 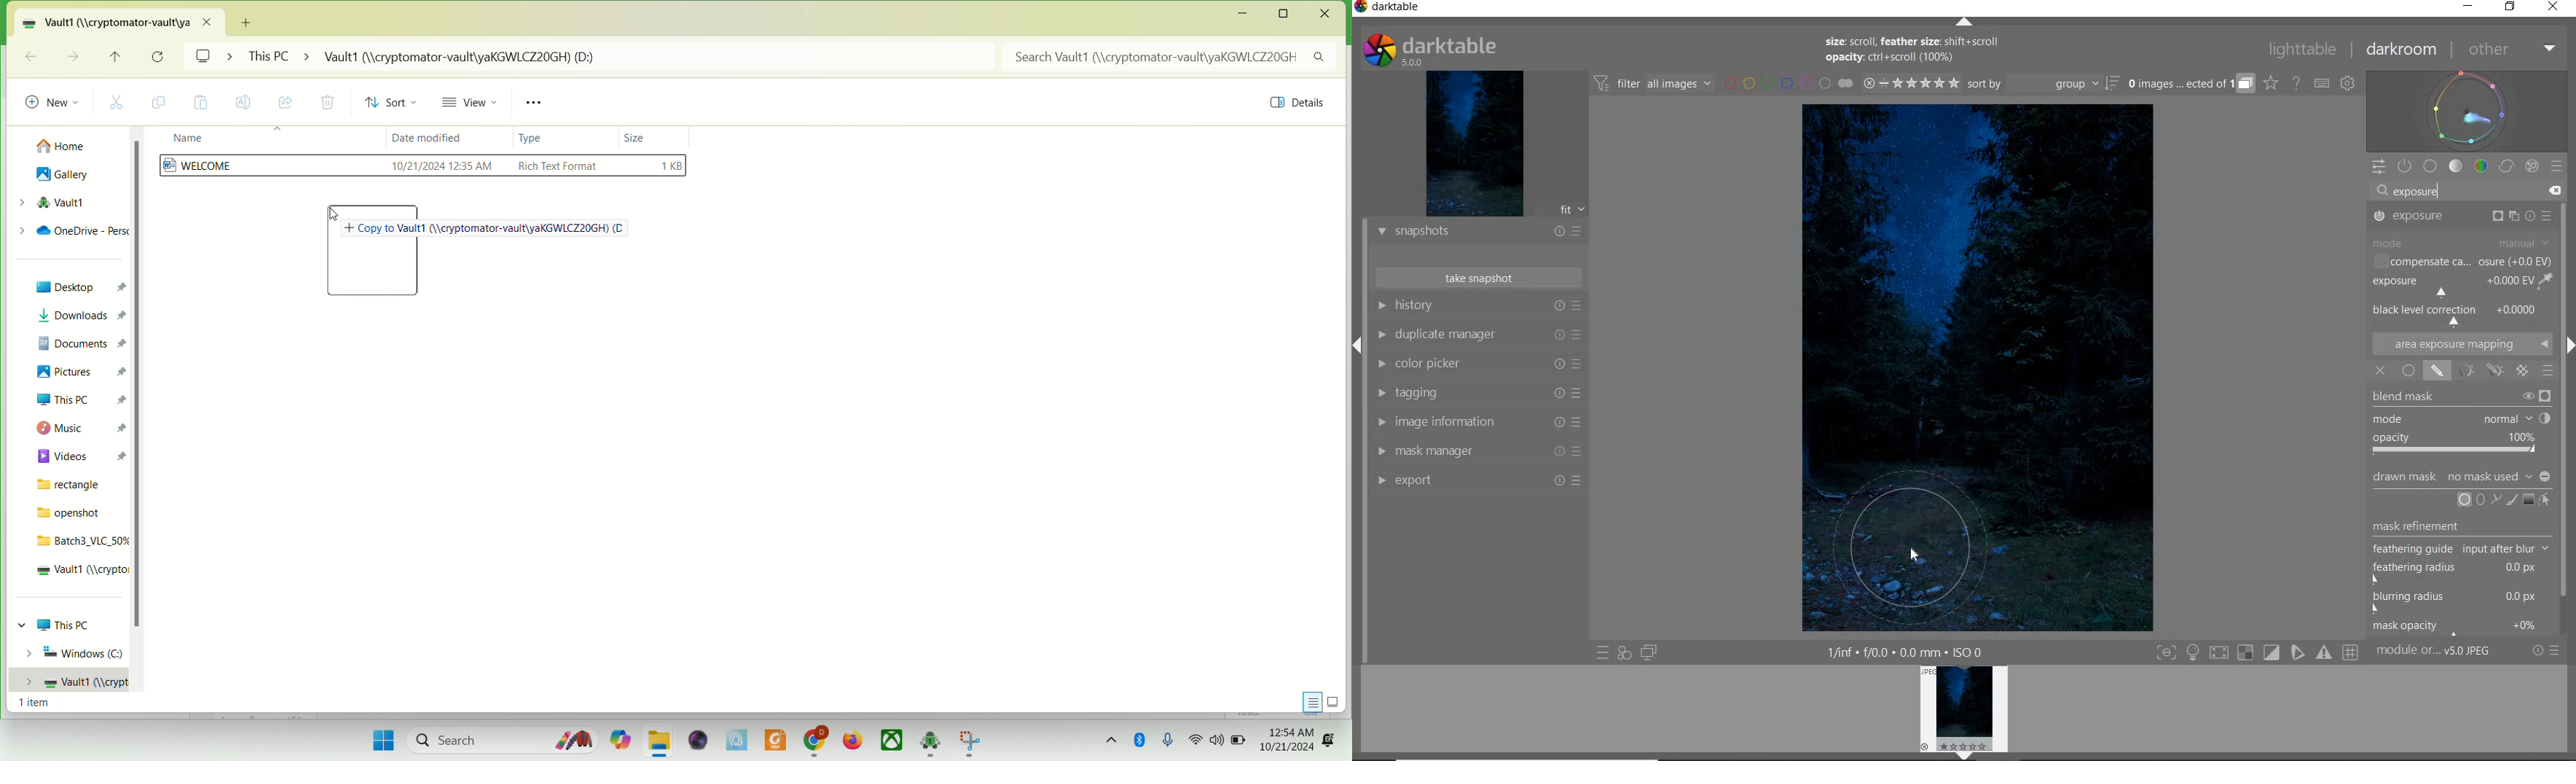 What do you see at coordinates (2459, 628) in the screenshot?
I see `mask opacity` at bounding box center [2459, 628].